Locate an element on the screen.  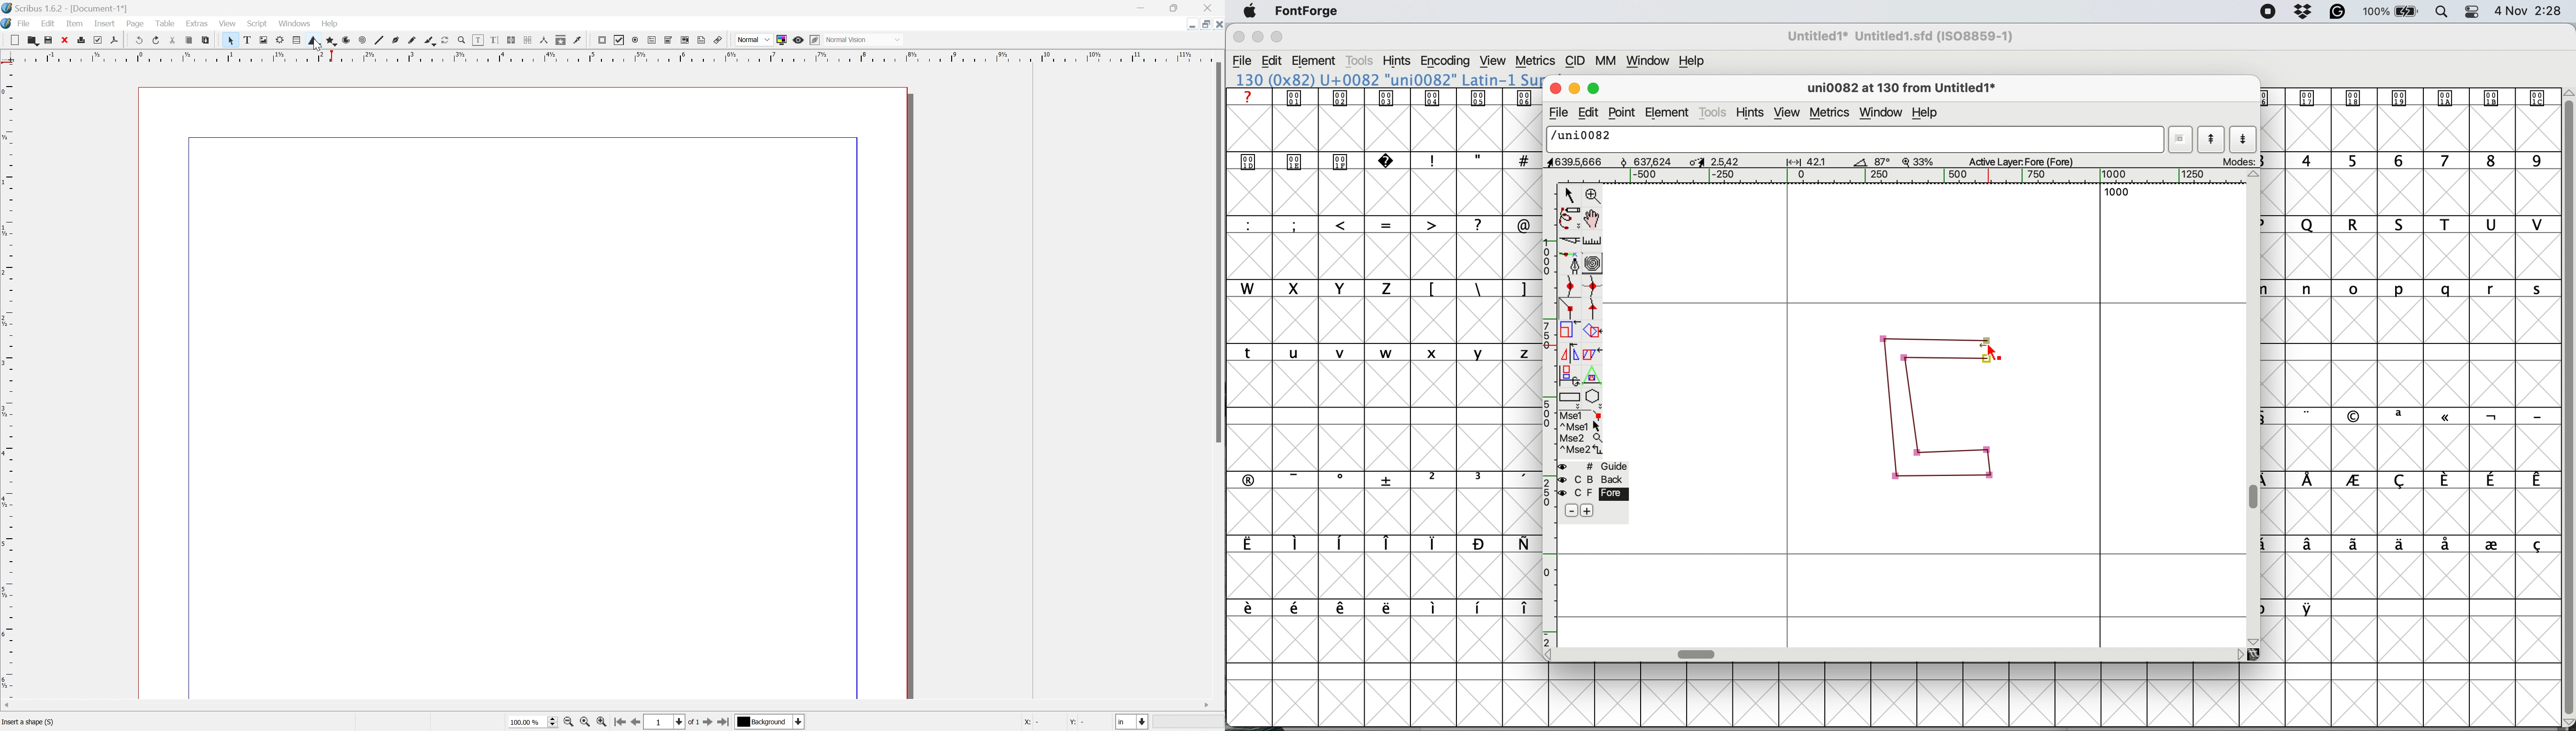
horizontal scale is located at coordinates (1916, 176).